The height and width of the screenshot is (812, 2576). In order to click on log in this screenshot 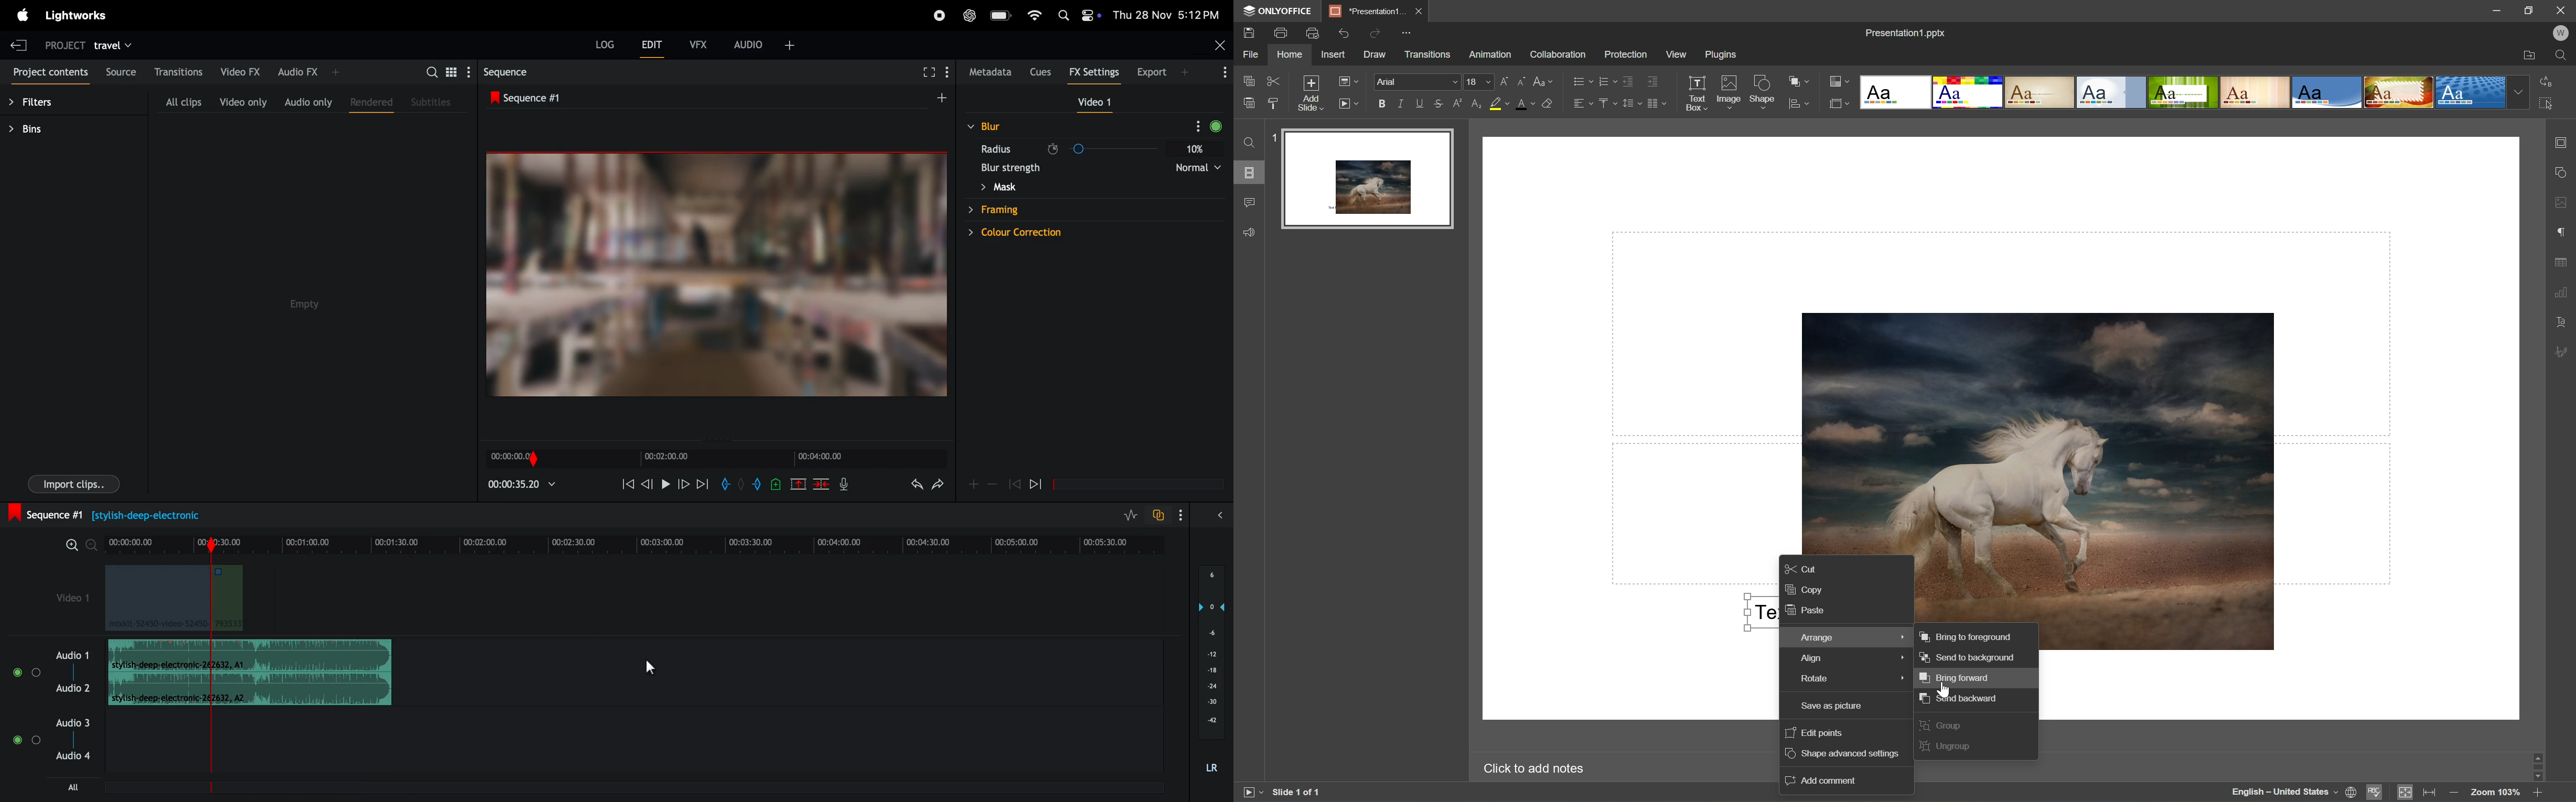, I will do `click(603, 43)`.